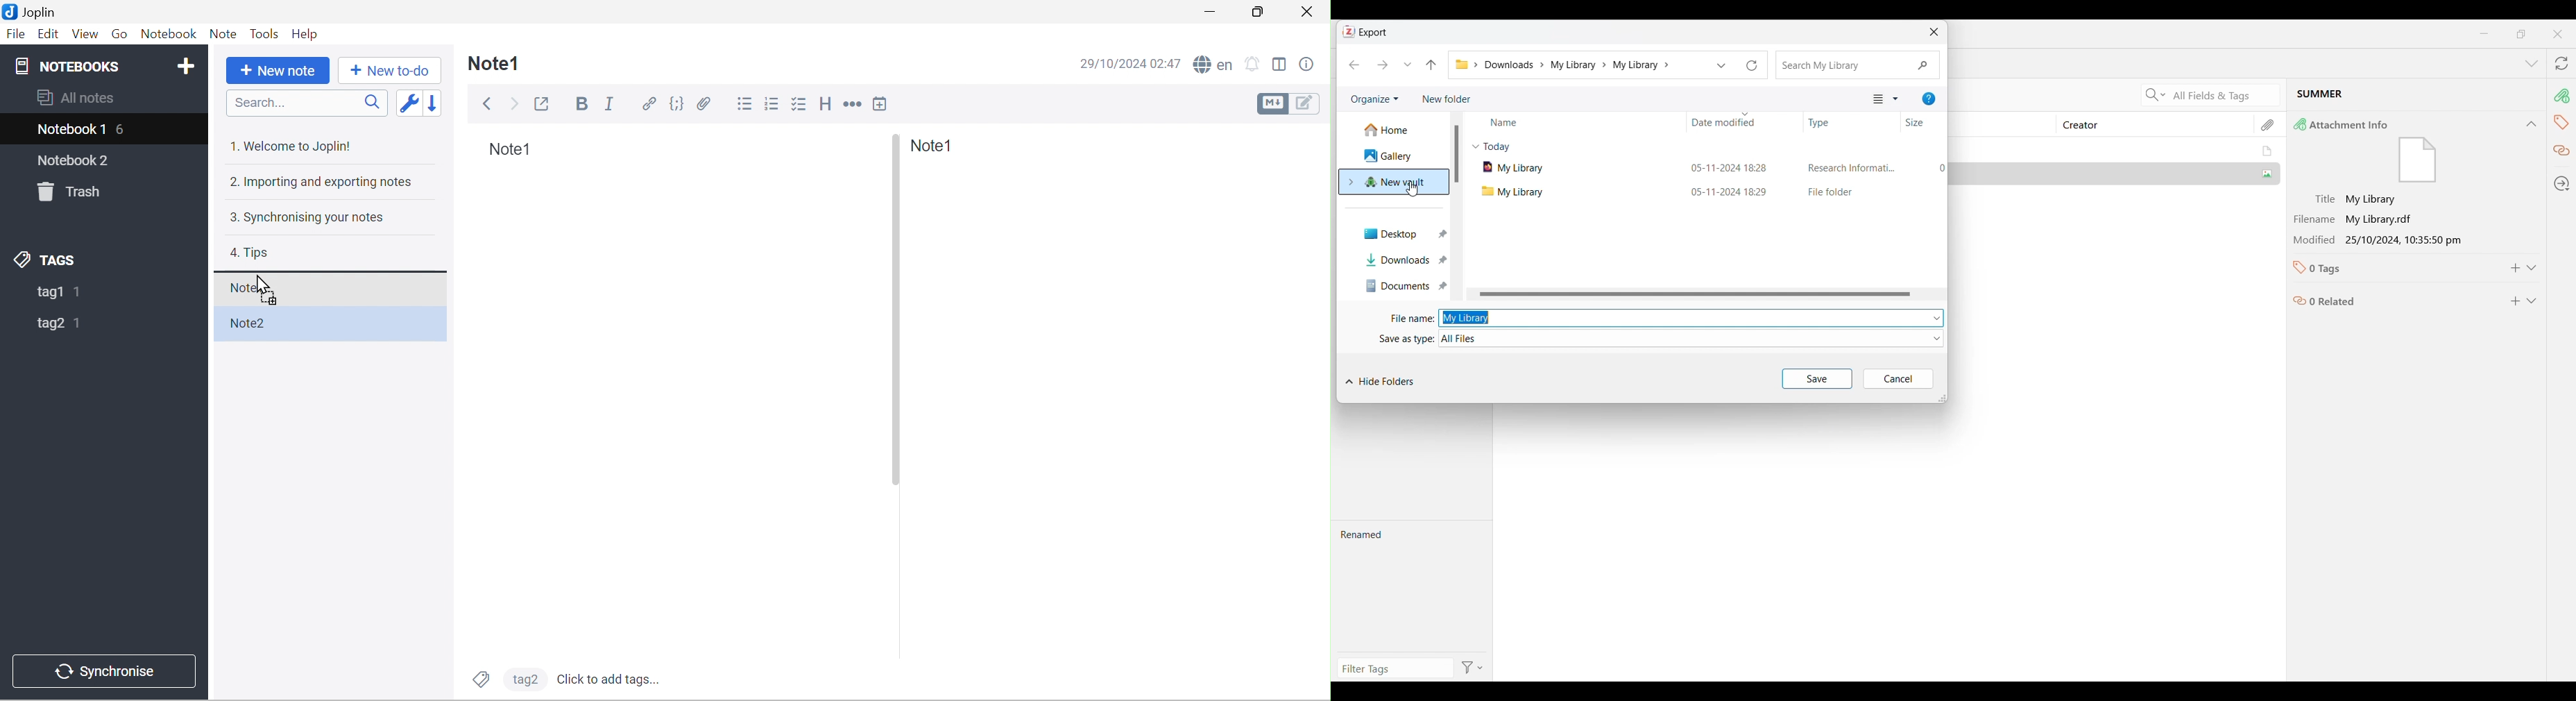 The height and width of the screenshot is (728, 2576). What do you see at coordinates (262, 284) in the screenshot?
I see `Cursor` at bounding box center [262, 284].